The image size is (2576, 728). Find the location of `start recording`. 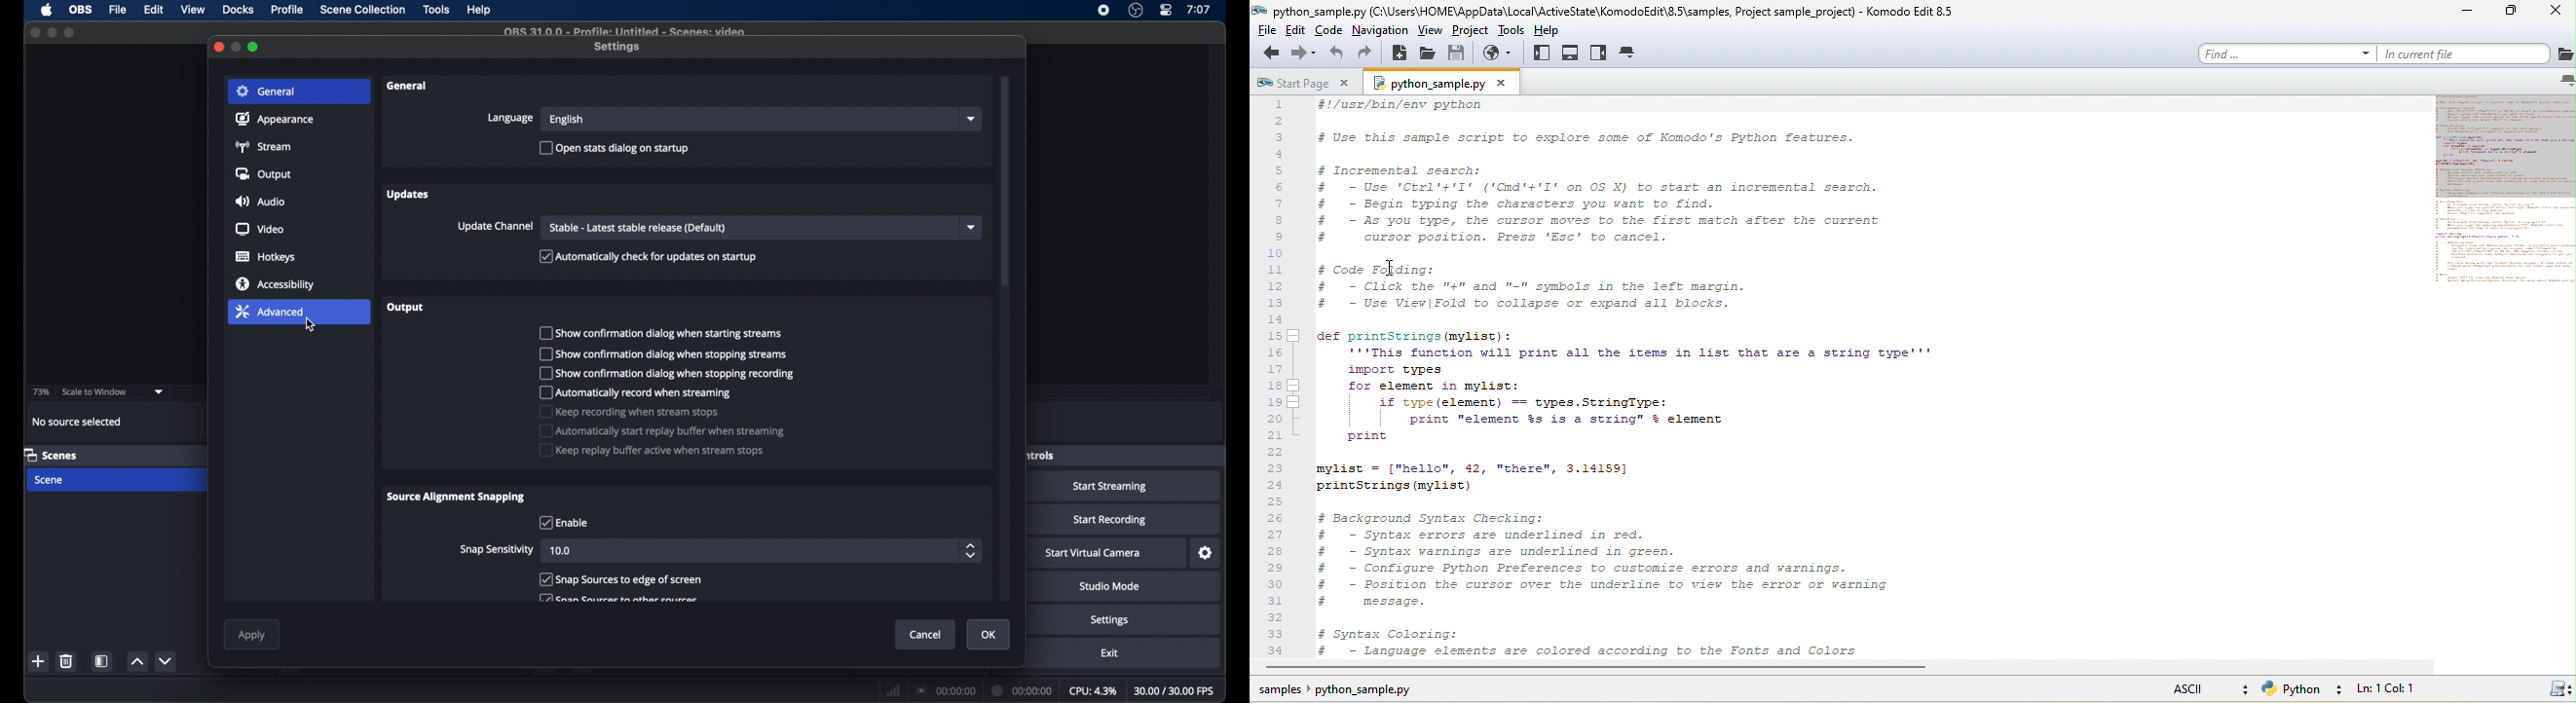

start recording is located at coordinates (1111, 520).